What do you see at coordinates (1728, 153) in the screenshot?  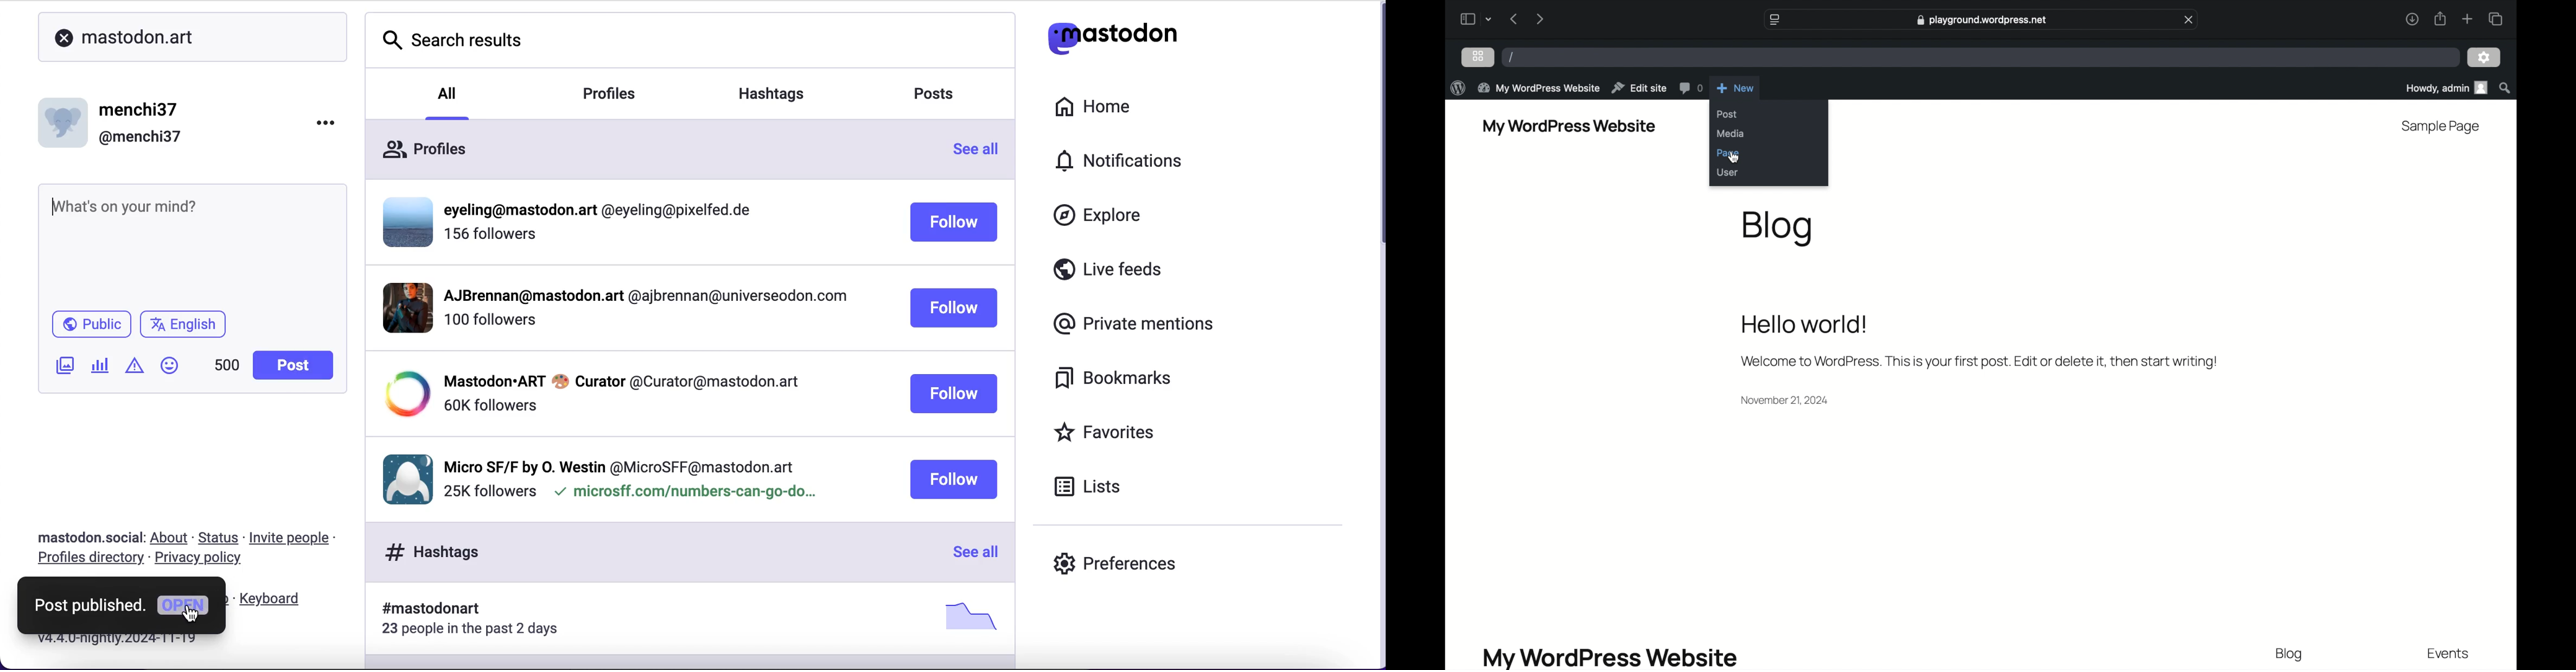 I see `page` at bounding box center [1728, 153].